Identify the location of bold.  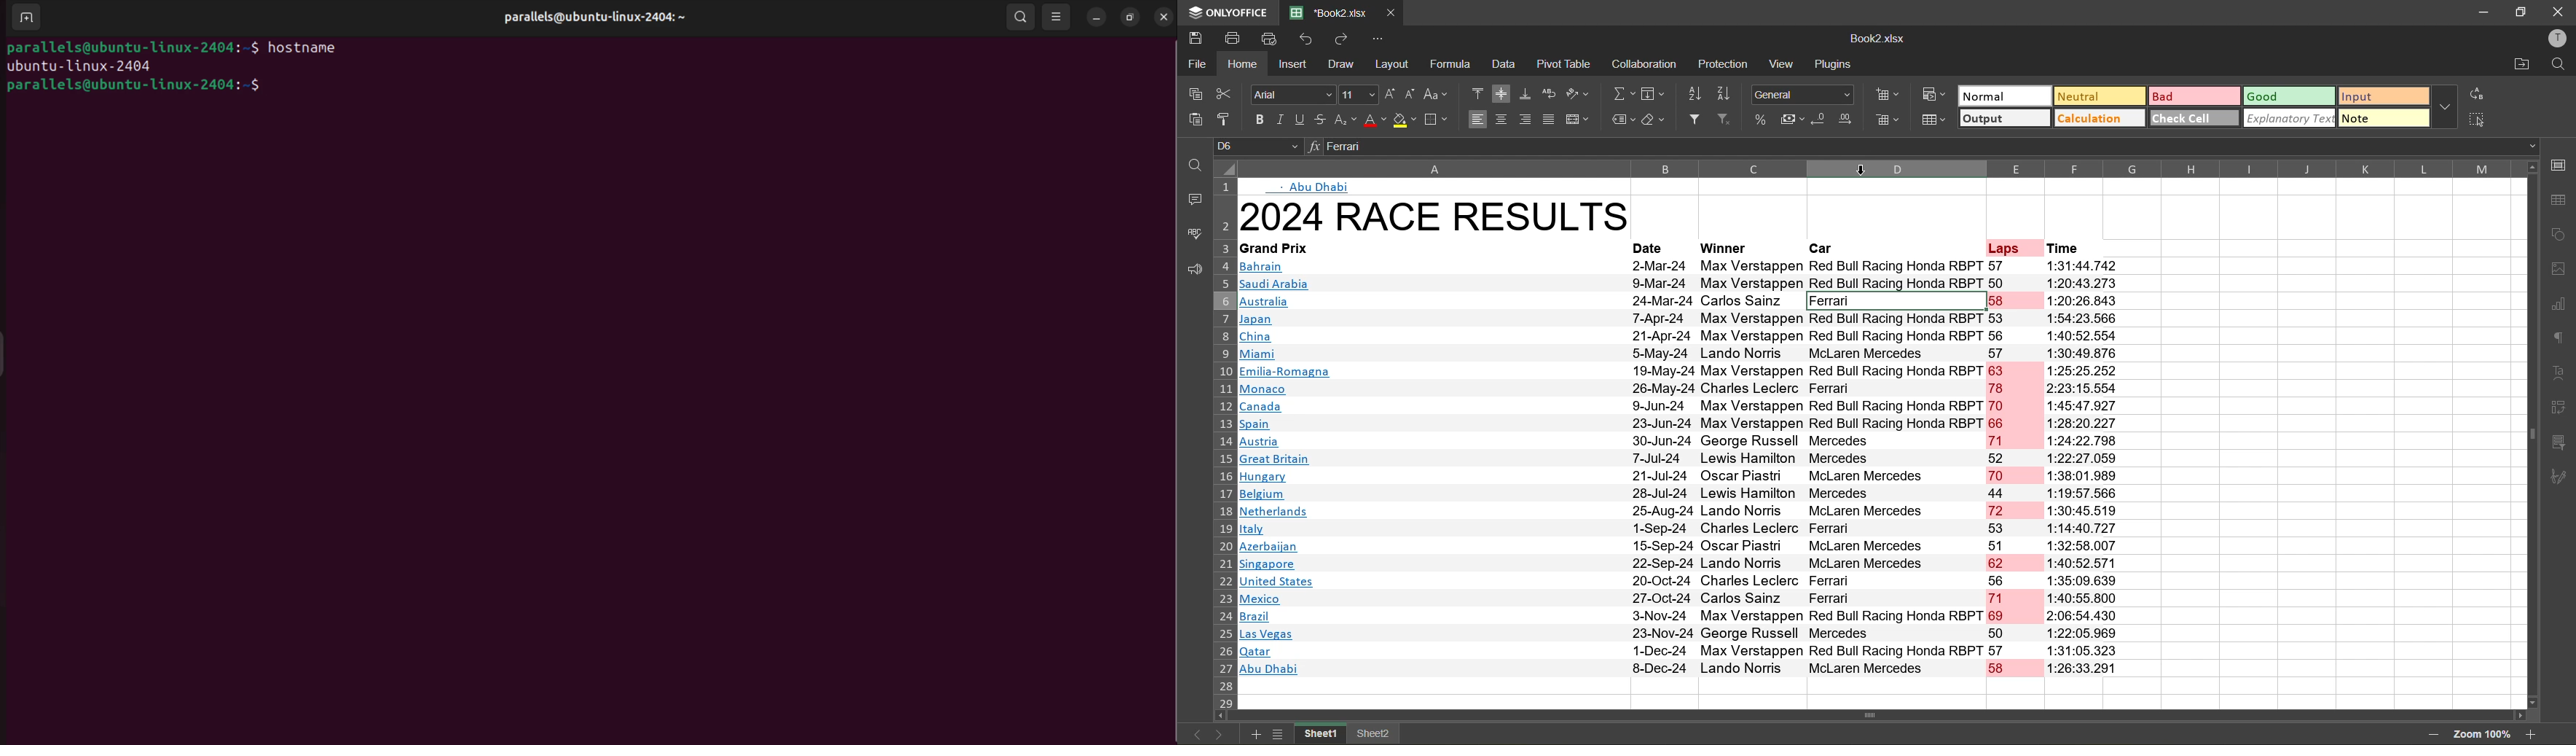
(1256, 119).